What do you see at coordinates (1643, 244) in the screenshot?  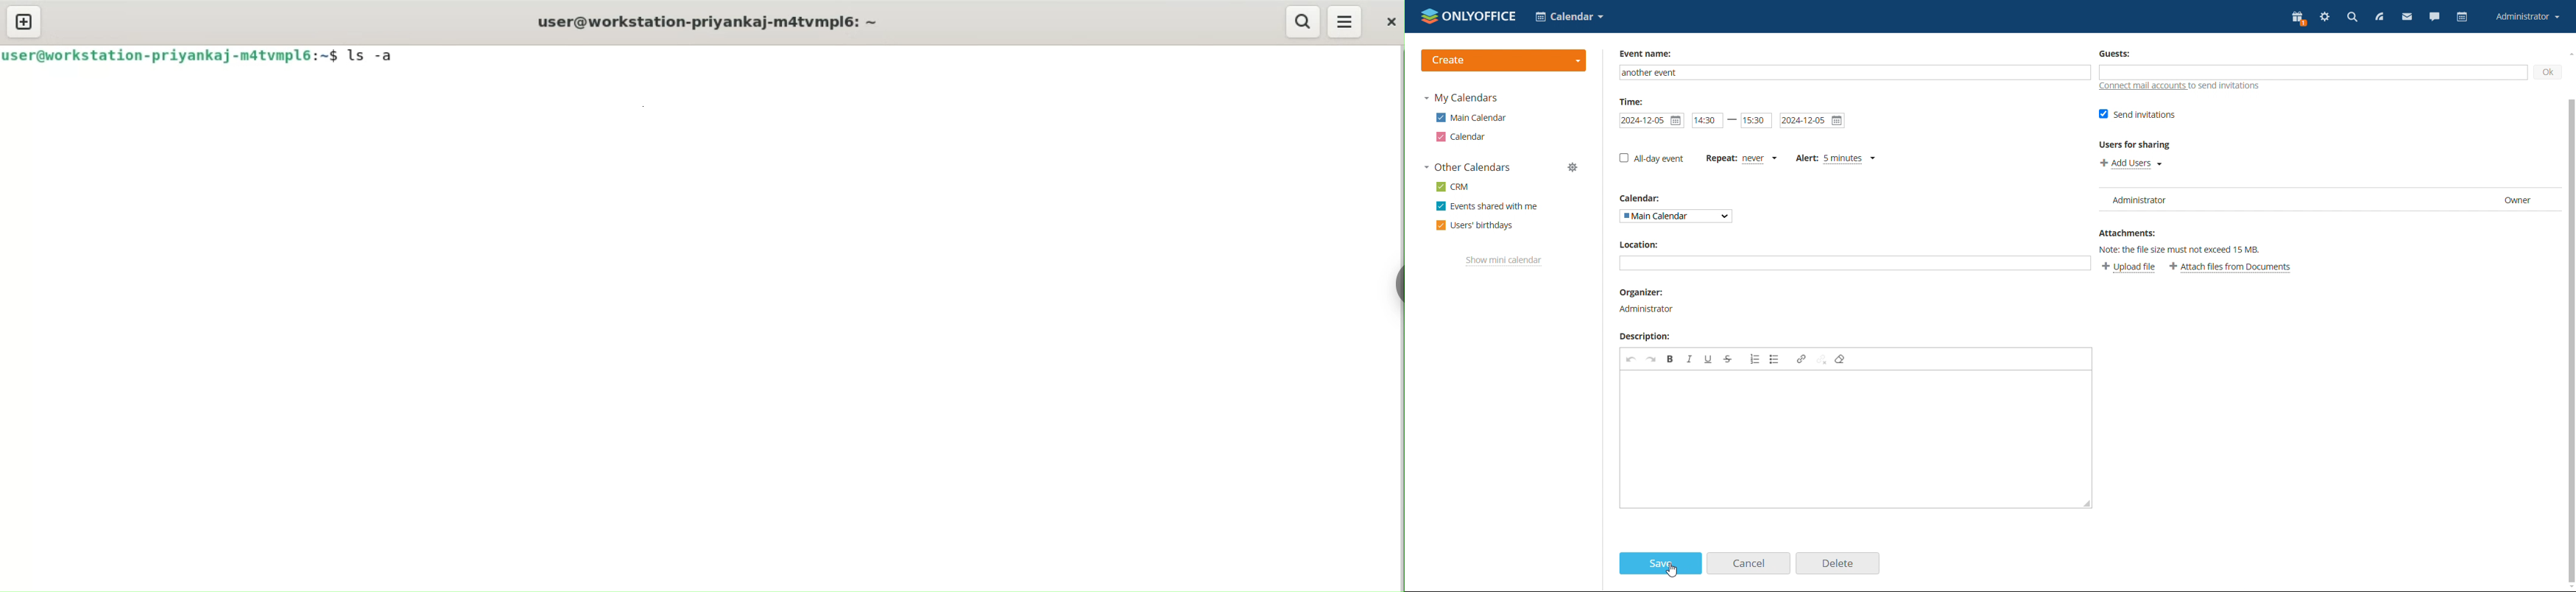 I see `Location:` at bounding box center [1643, 244].